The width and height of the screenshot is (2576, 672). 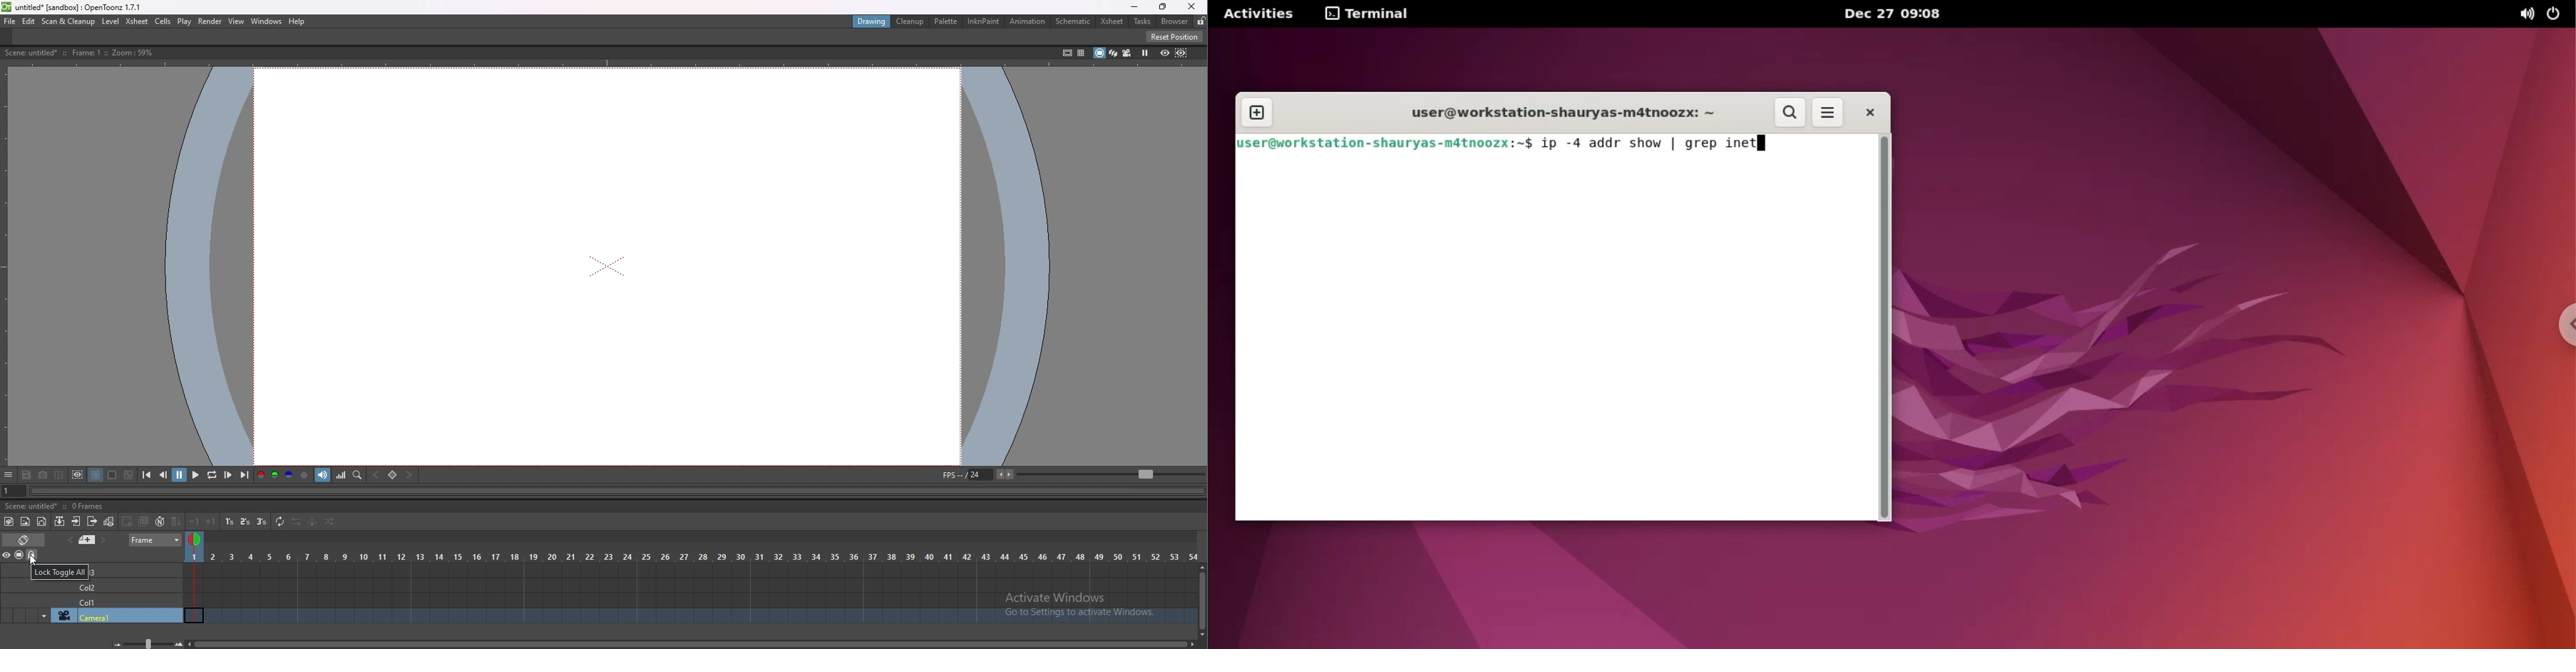 I want to click on toggle timeline, so click(x=24, y=539).